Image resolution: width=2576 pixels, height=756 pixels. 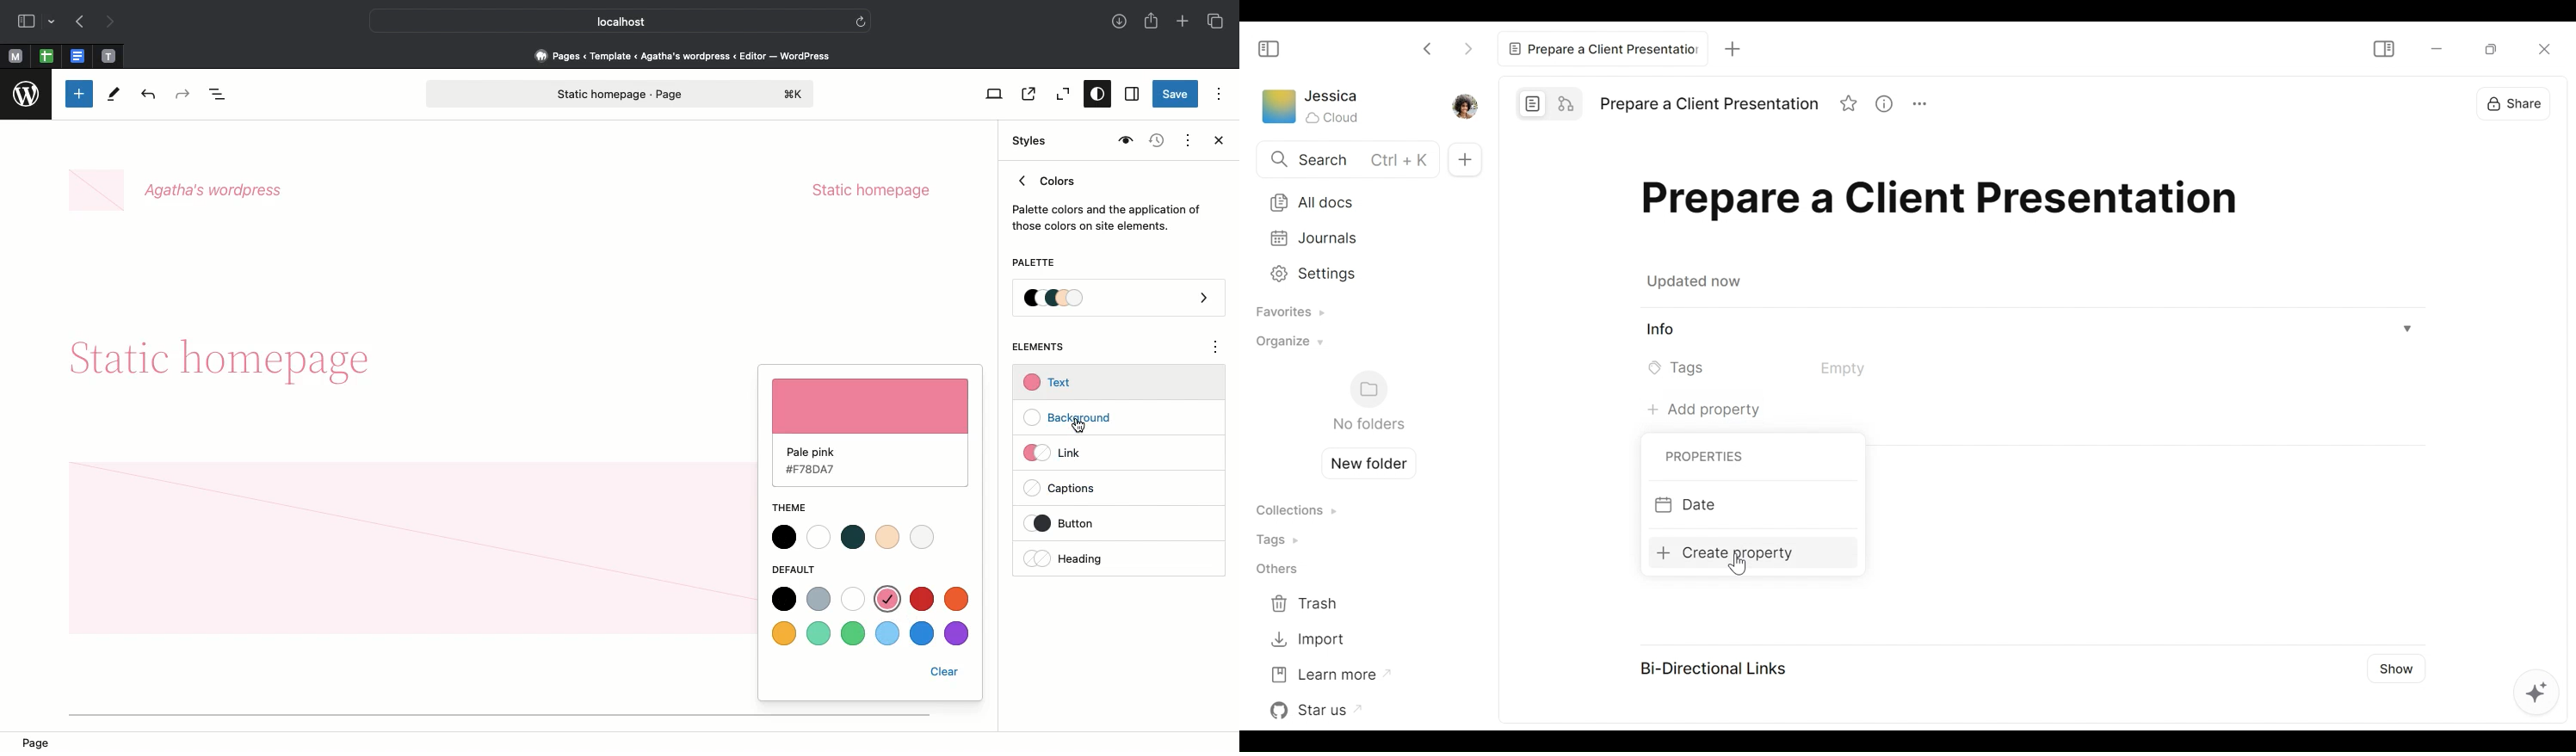 I want to click on View page, so click(x=1027, y=94).